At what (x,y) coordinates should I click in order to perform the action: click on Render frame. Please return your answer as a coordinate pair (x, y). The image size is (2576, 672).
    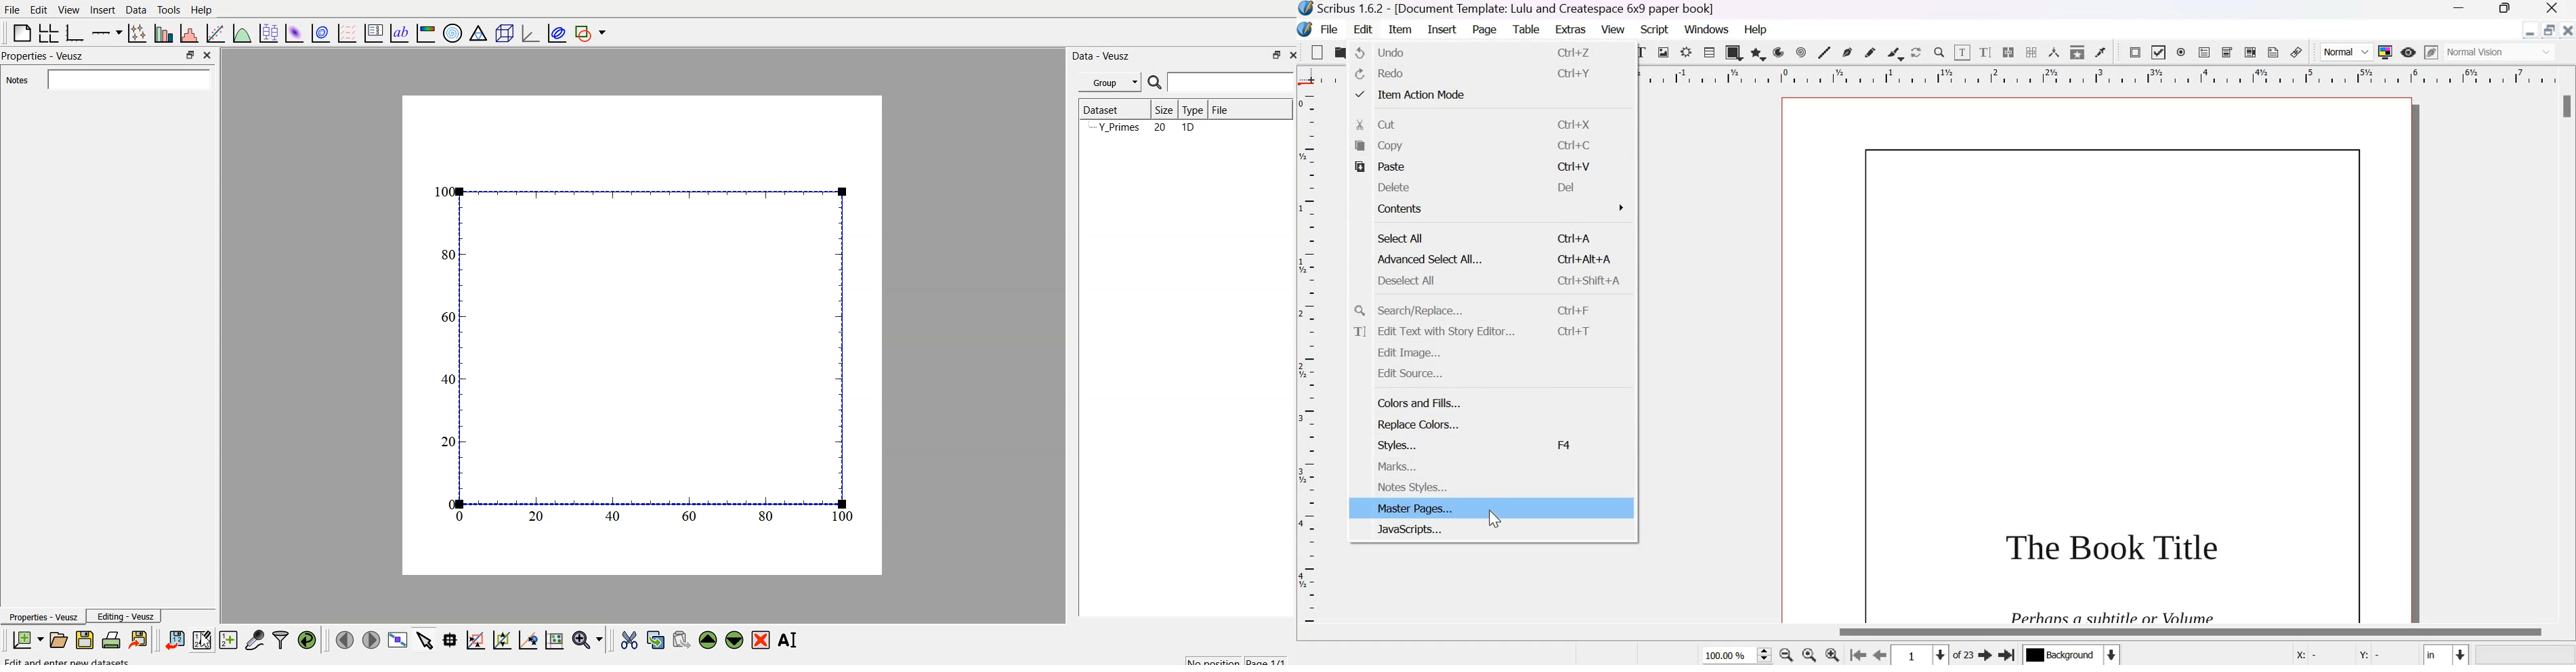
    Looking at the image, I should click on (1686, 53).